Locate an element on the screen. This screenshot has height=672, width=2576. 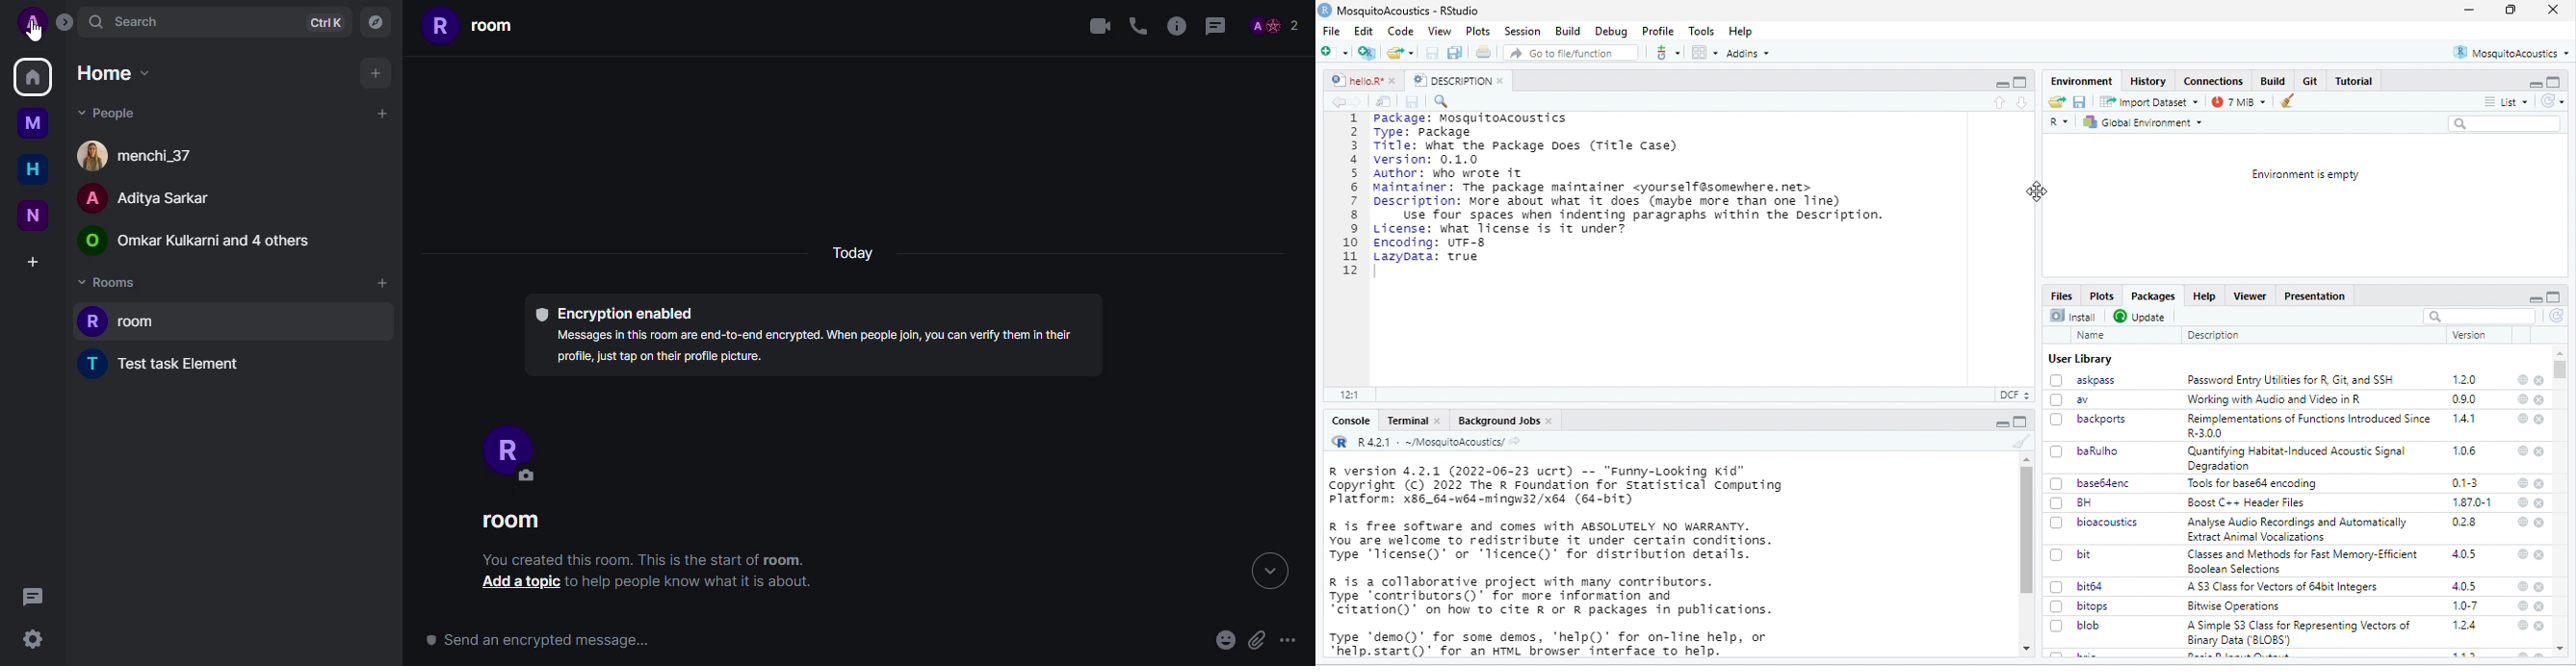
1.4.1 is located at coordinates (2465, 419).